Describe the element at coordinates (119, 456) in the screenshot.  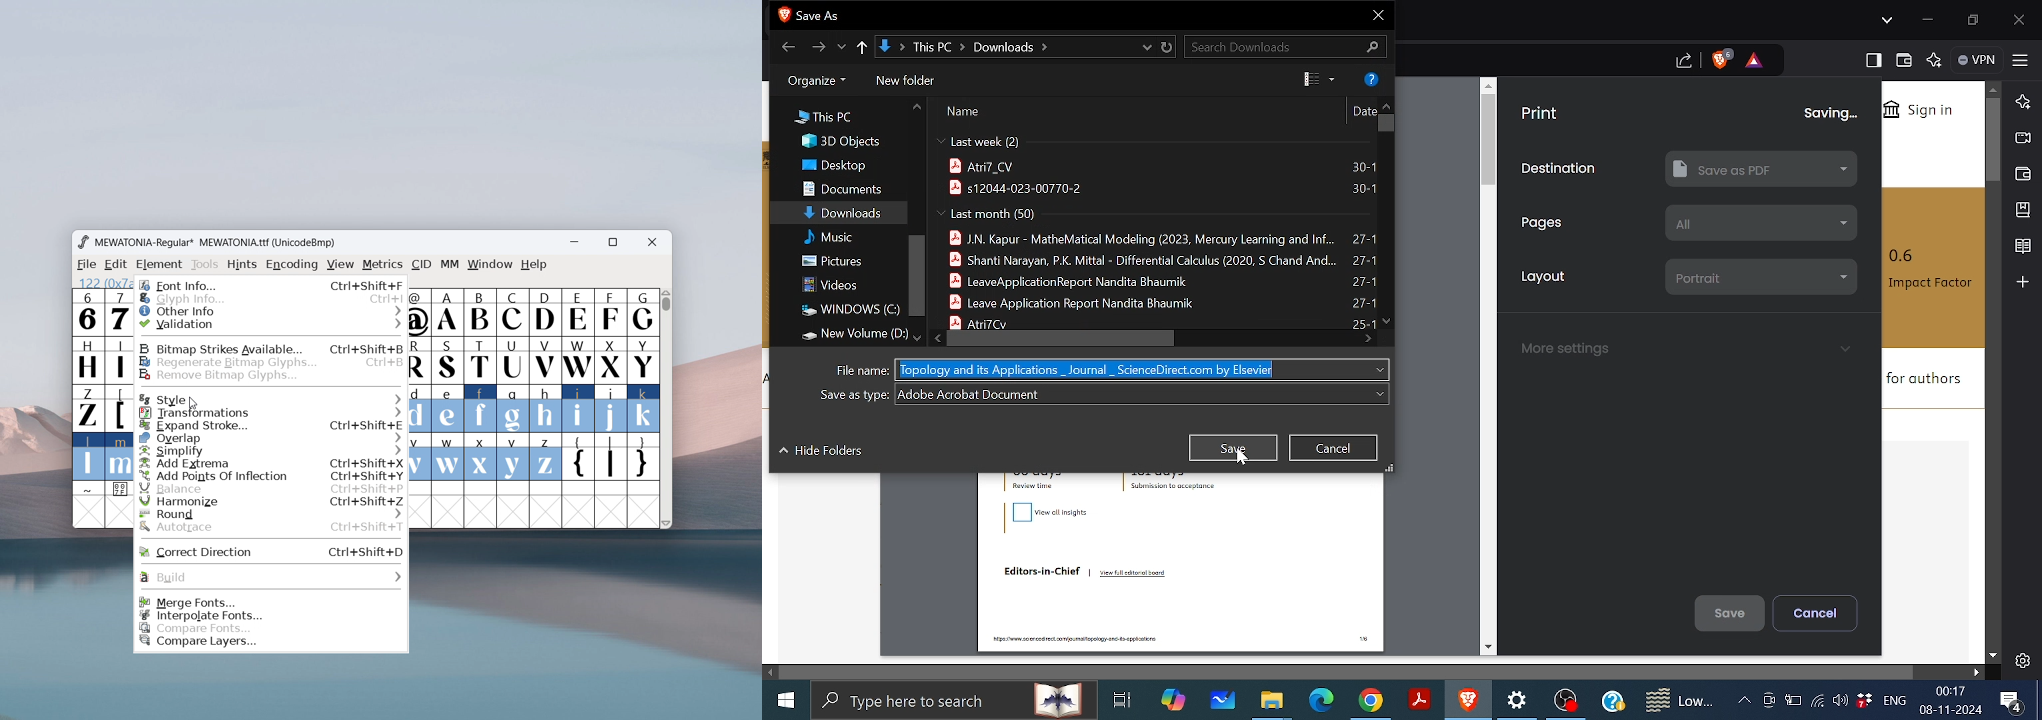
I see `m` at that location.